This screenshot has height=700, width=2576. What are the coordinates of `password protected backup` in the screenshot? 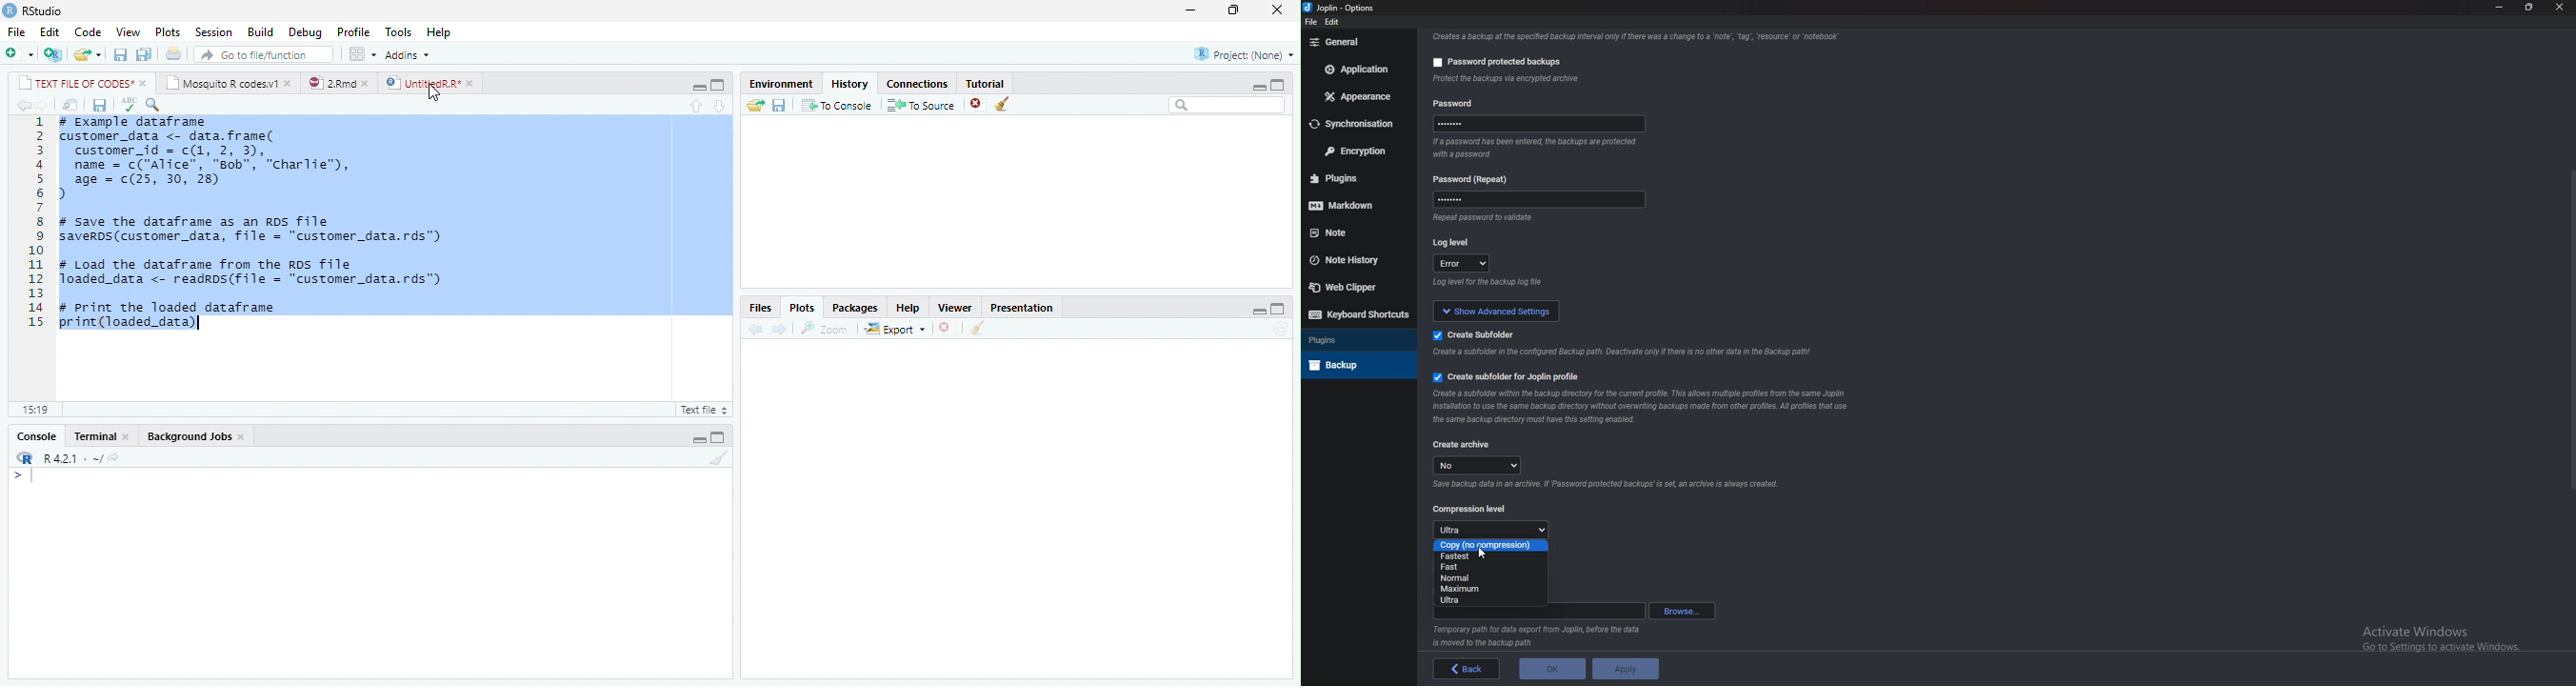 It's located at (1494, 60).